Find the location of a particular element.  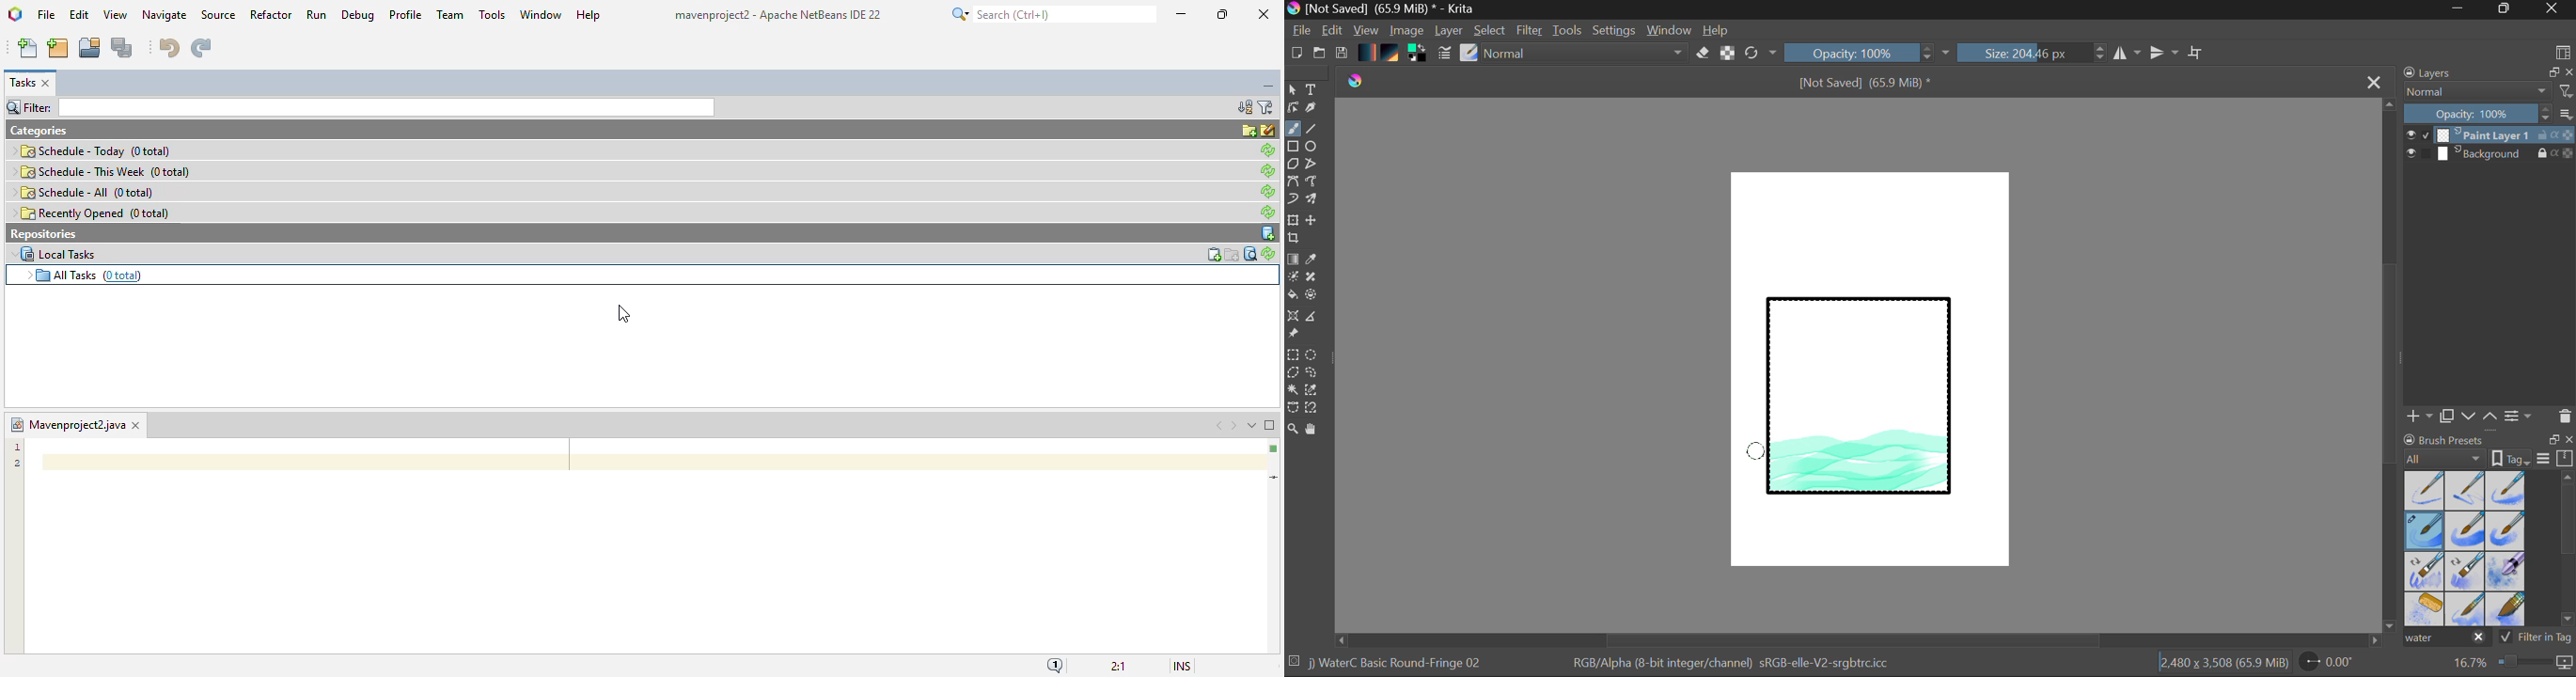

Water C - Grain is located at coordinates (2466, 532).